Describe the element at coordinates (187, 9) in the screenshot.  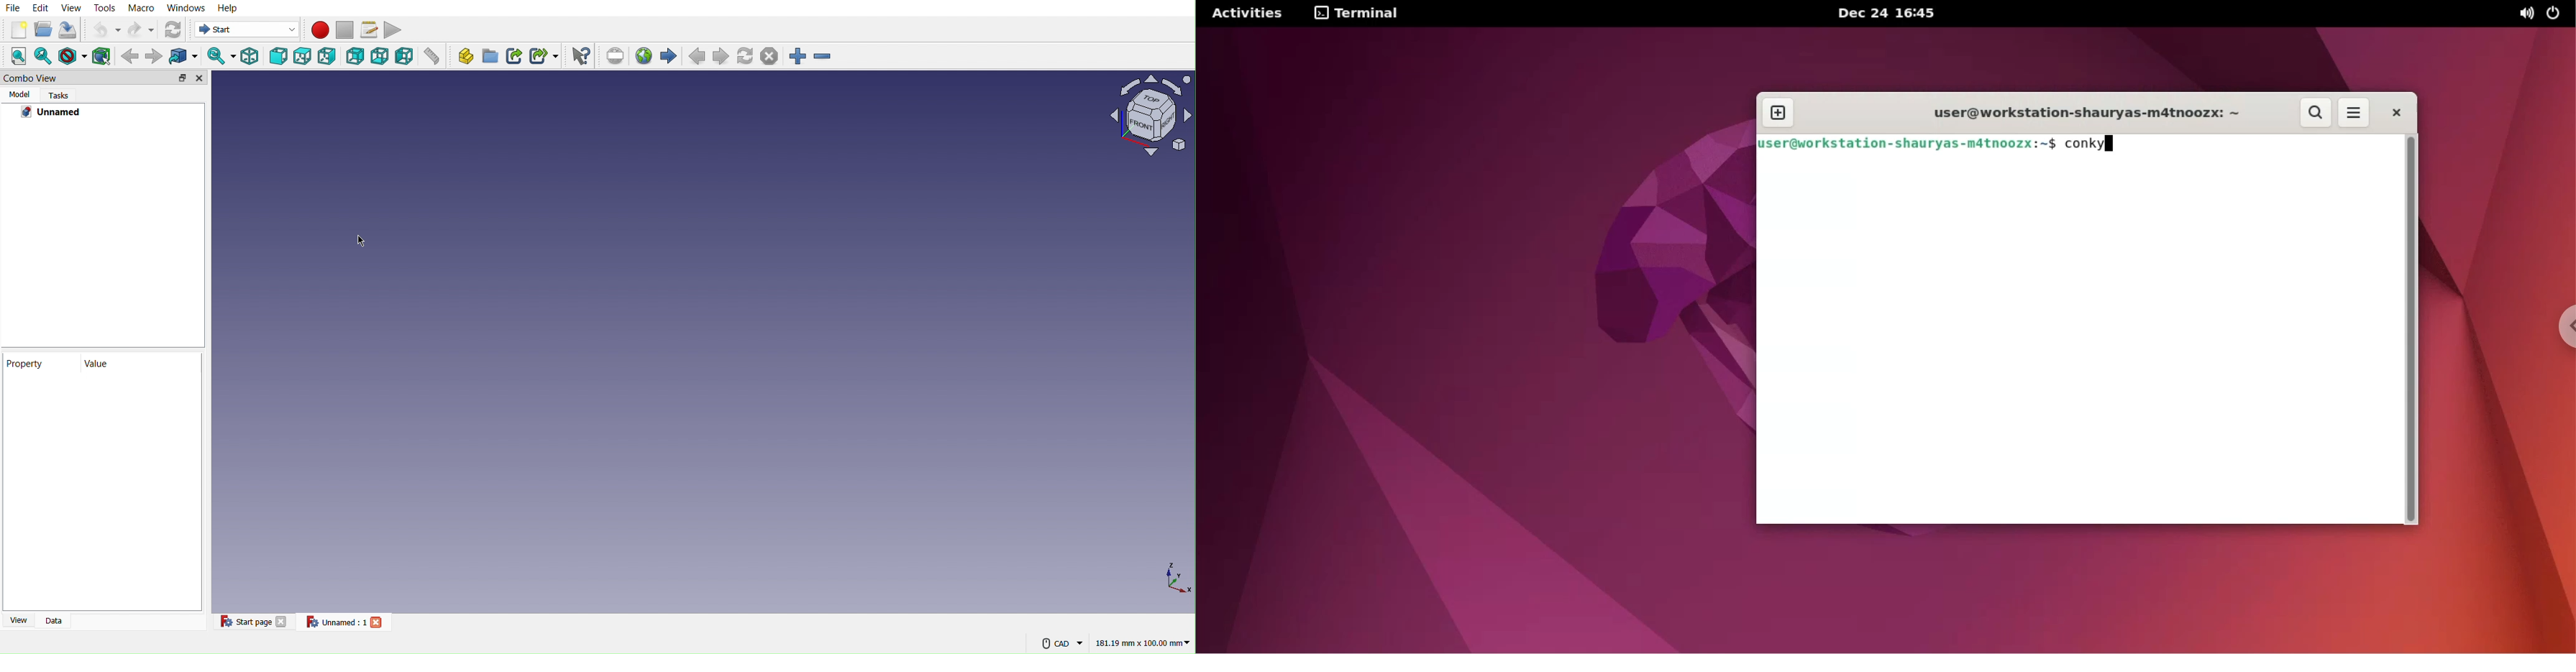
I see `Windows` at that location.